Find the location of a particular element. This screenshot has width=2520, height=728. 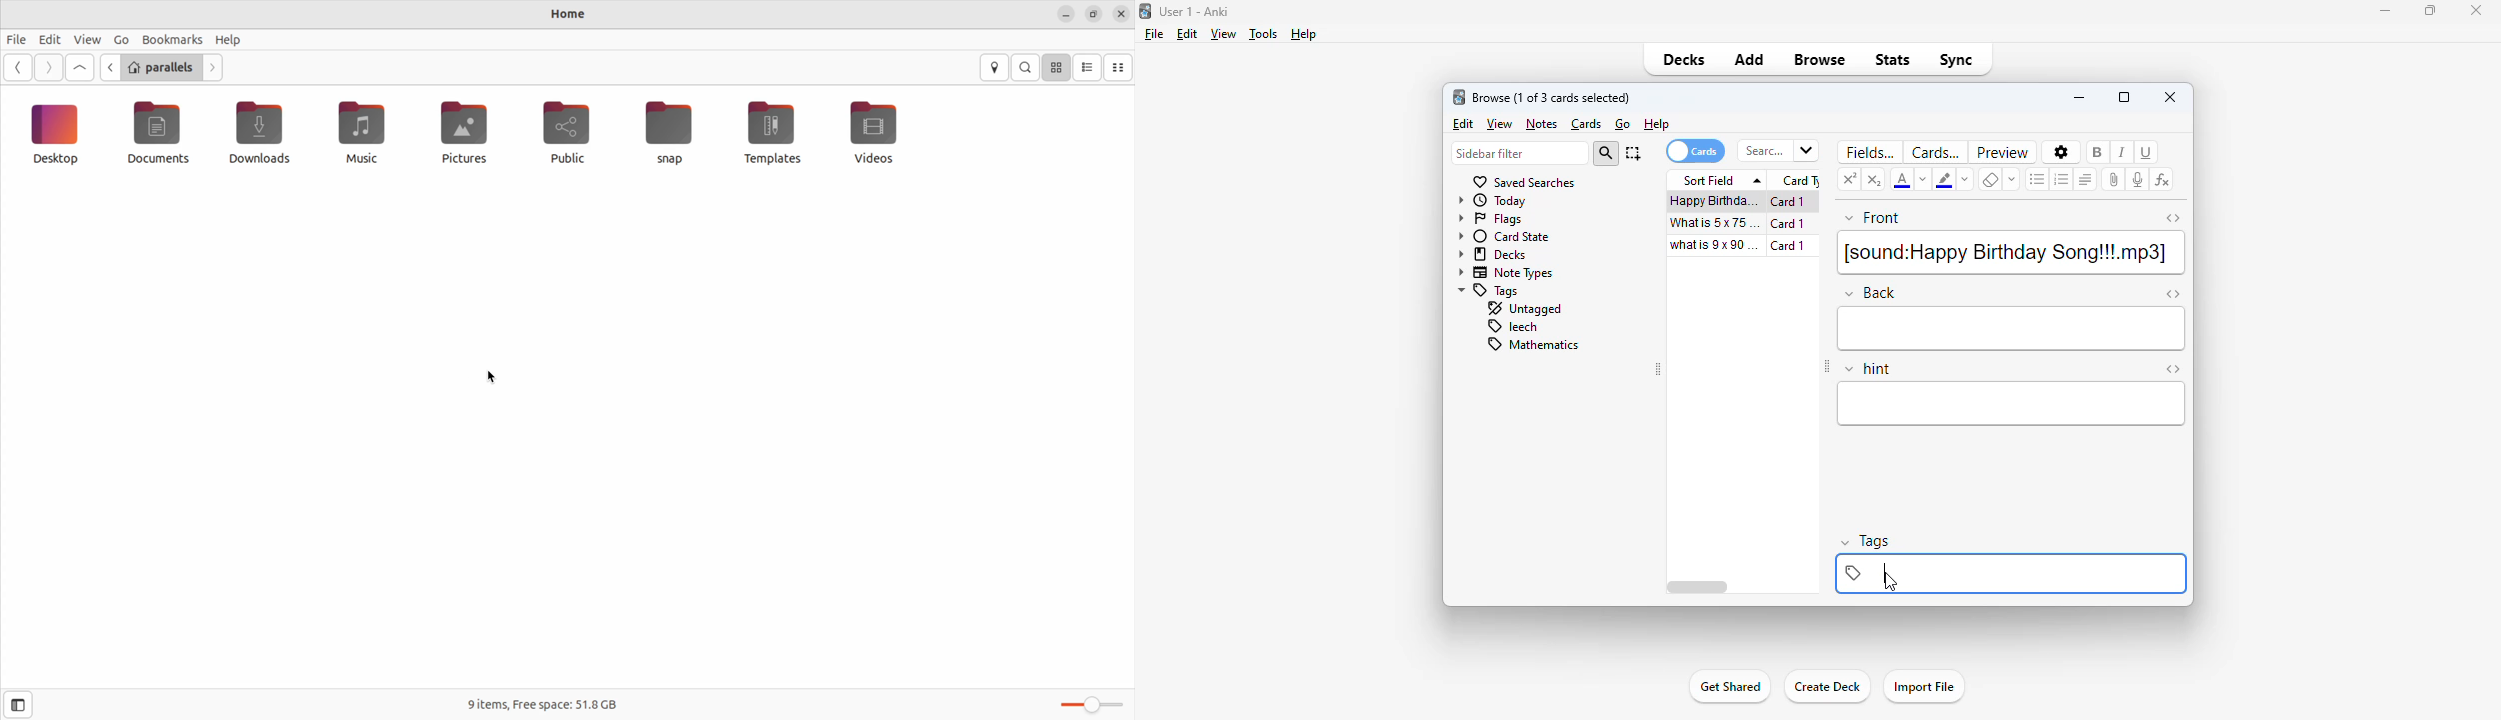

edit is located at coordinates (1463, 125).